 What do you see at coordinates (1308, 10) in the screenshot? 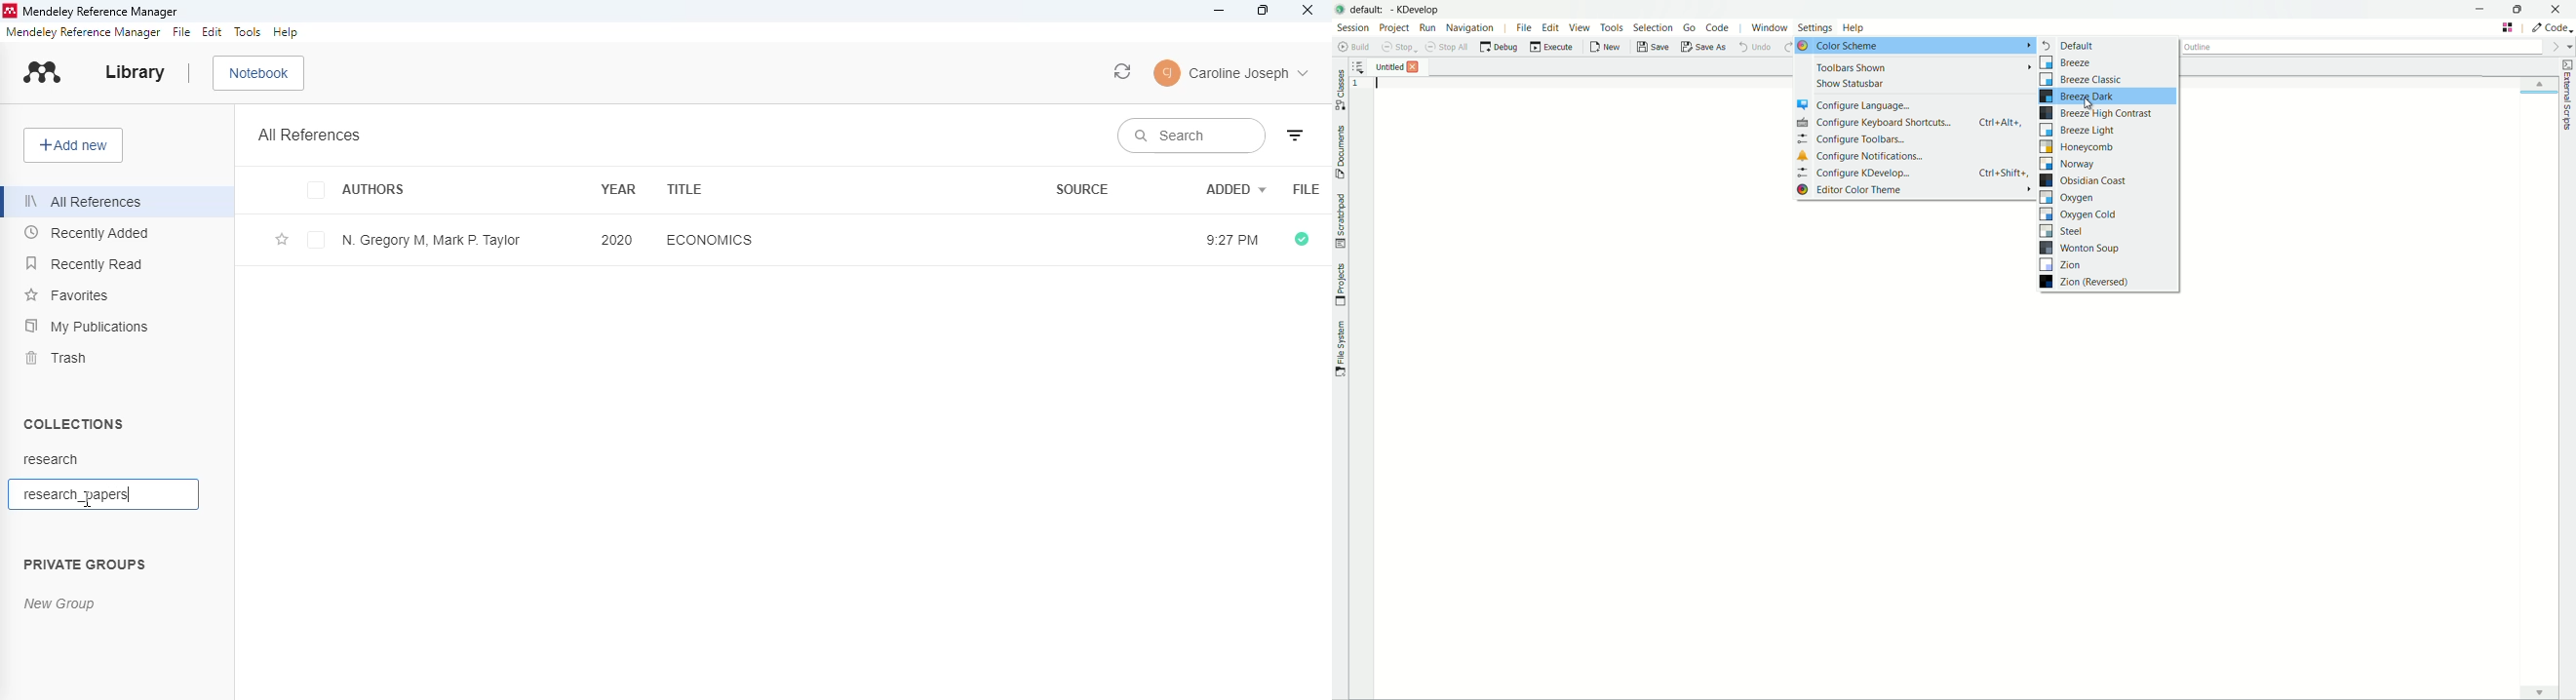
I see `close` at bounding box center [1308, 10].